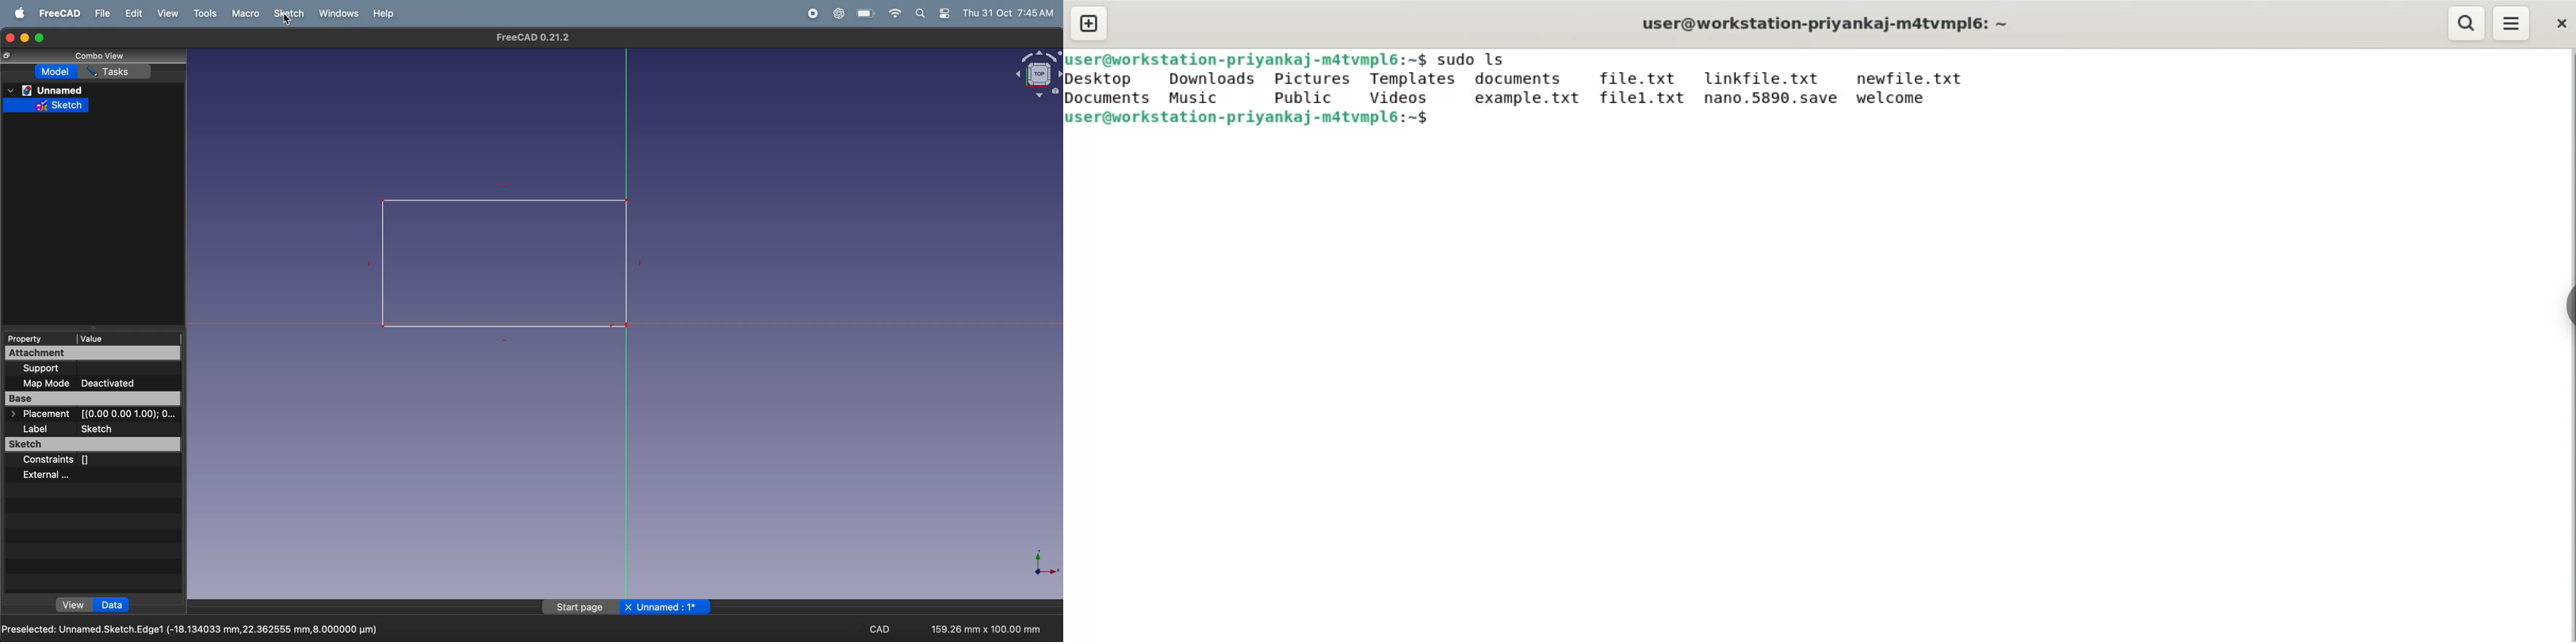  I want to click on combo view, so click(99, 55).